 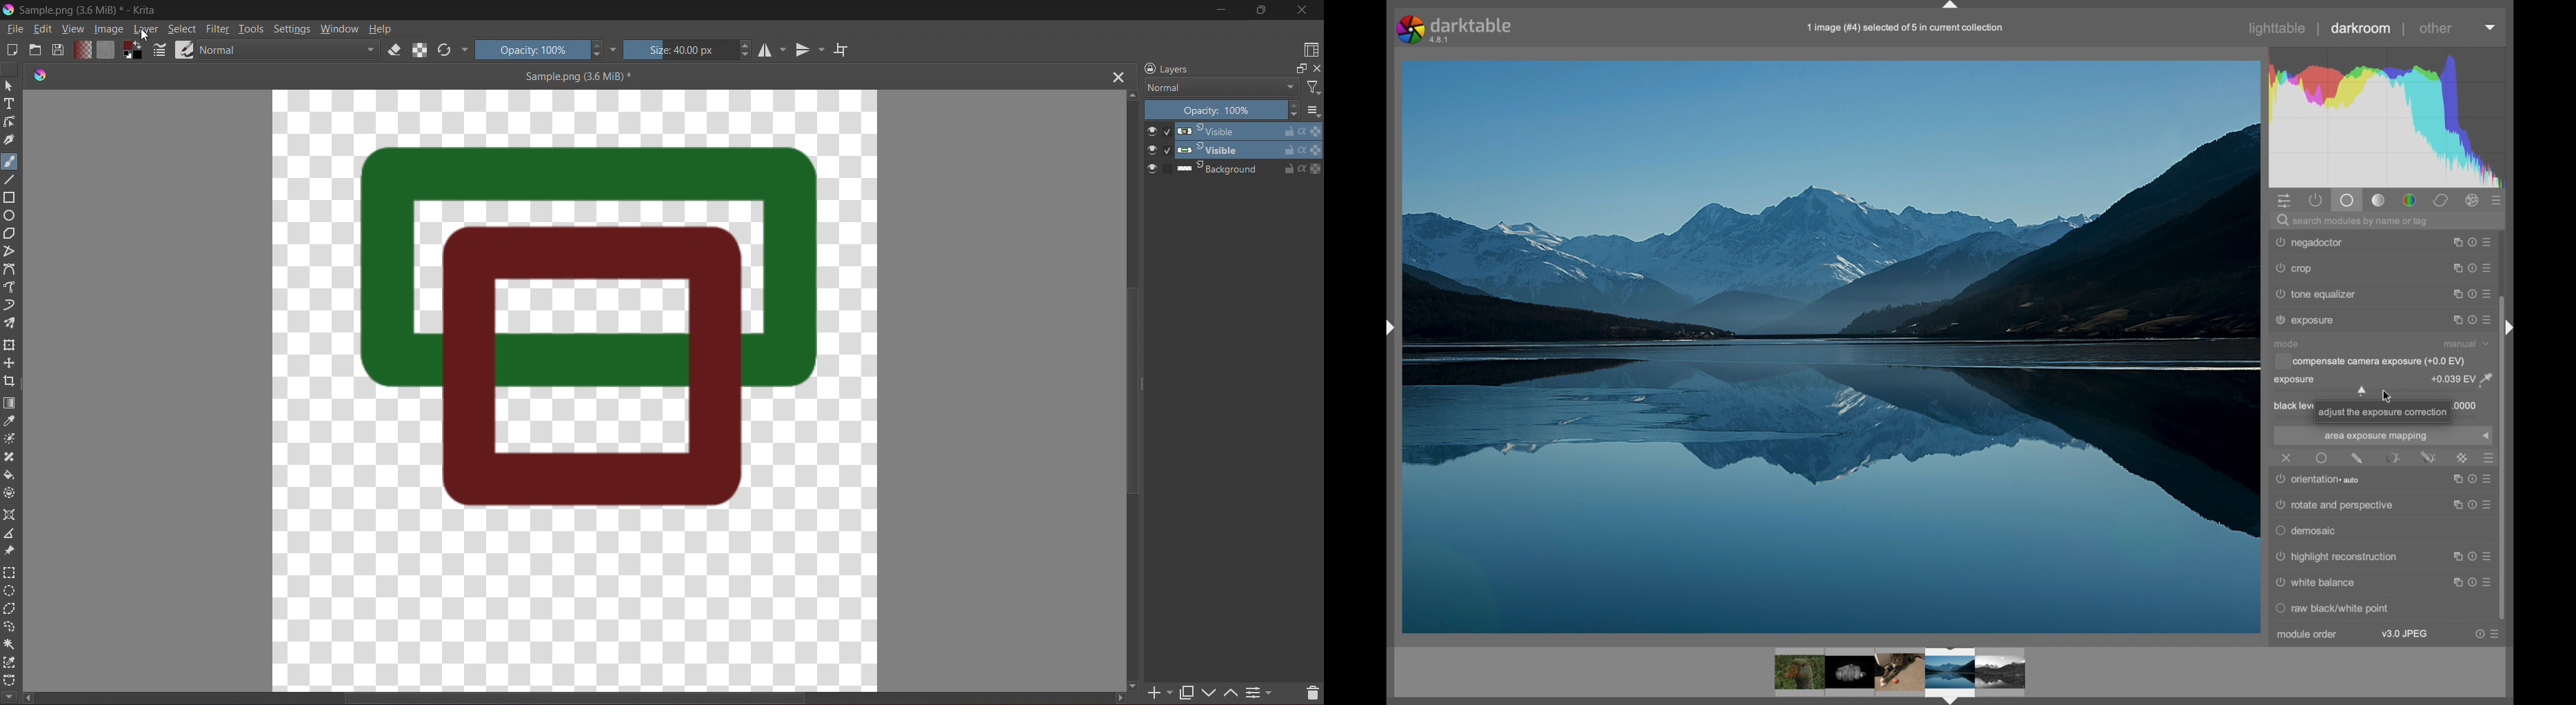 What do you see at coordinates (2288, 458) in the screenshot?
I see `close` at bounding box center [2288, 458].